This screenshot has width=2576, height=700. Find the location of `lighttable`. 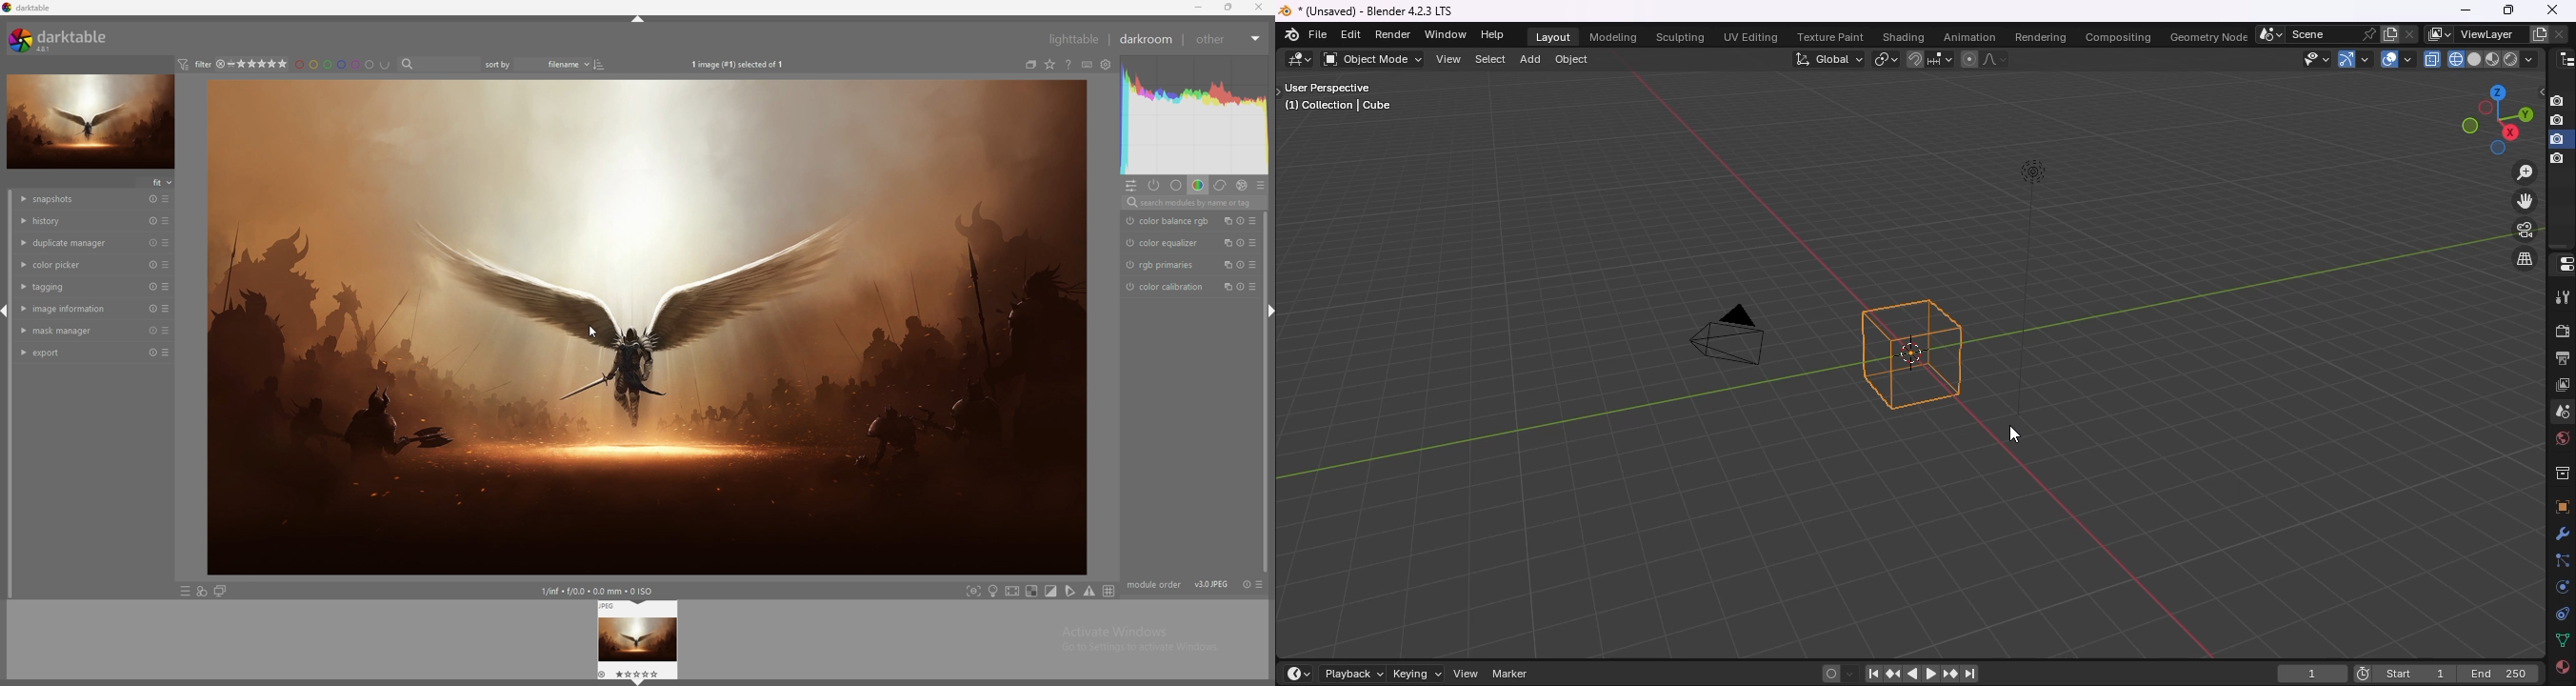

lighttable is located at coordinates (1070, 39).